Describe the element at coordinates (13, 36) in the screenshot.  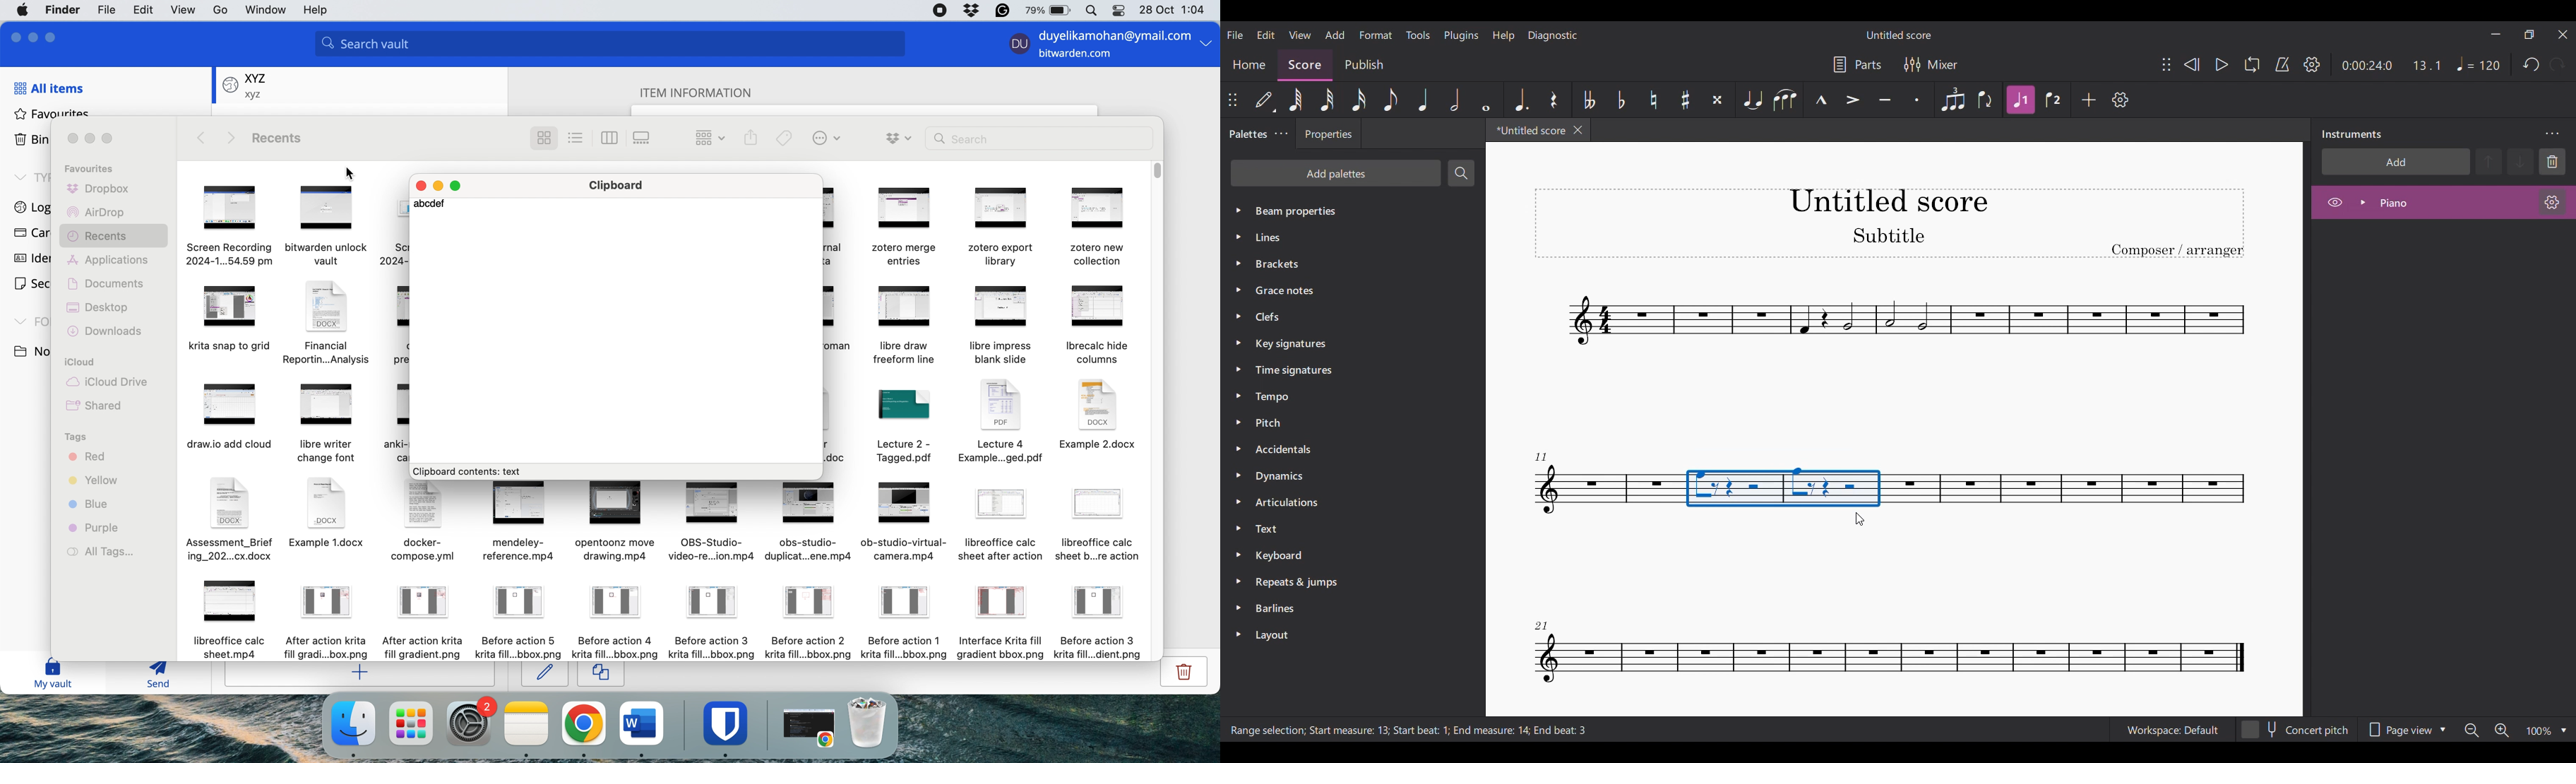
I see `close` at that location.